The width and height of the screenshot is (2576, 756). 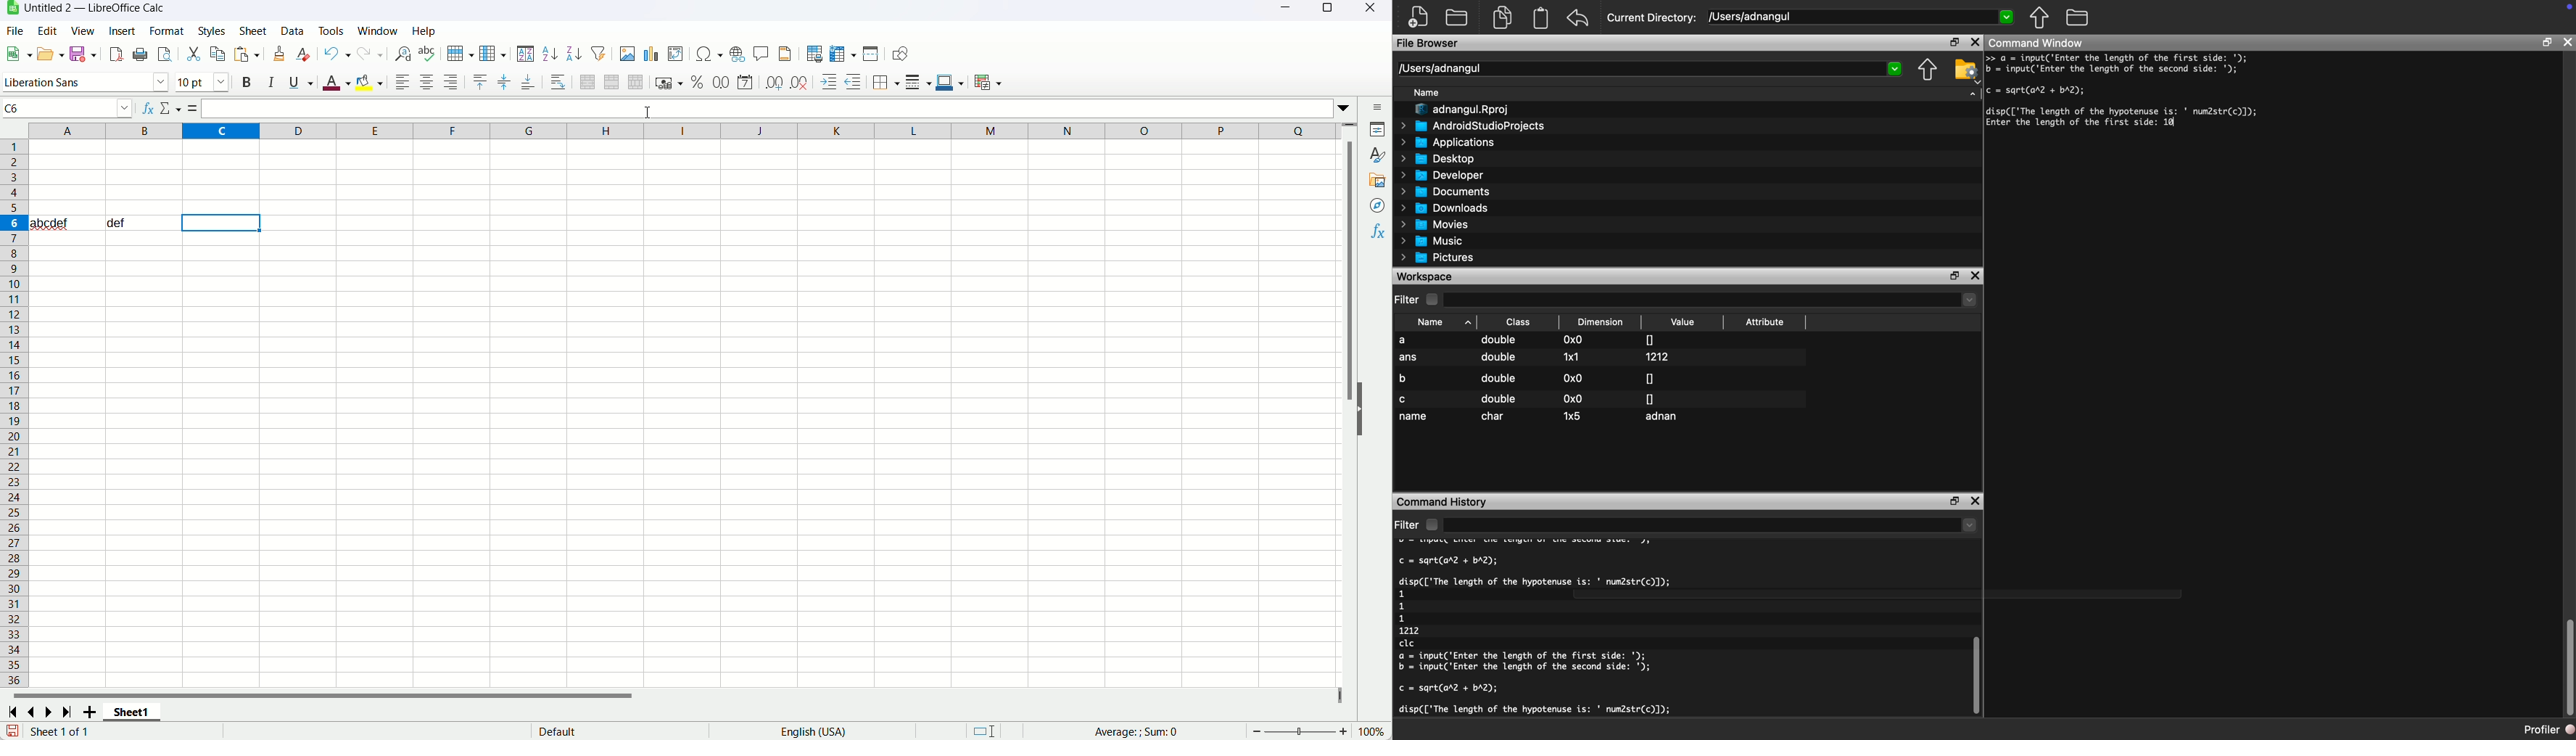 What do you see at coordinates (187, 107) in the screenshot?
I see `accept` at bounding box center [187, 107].